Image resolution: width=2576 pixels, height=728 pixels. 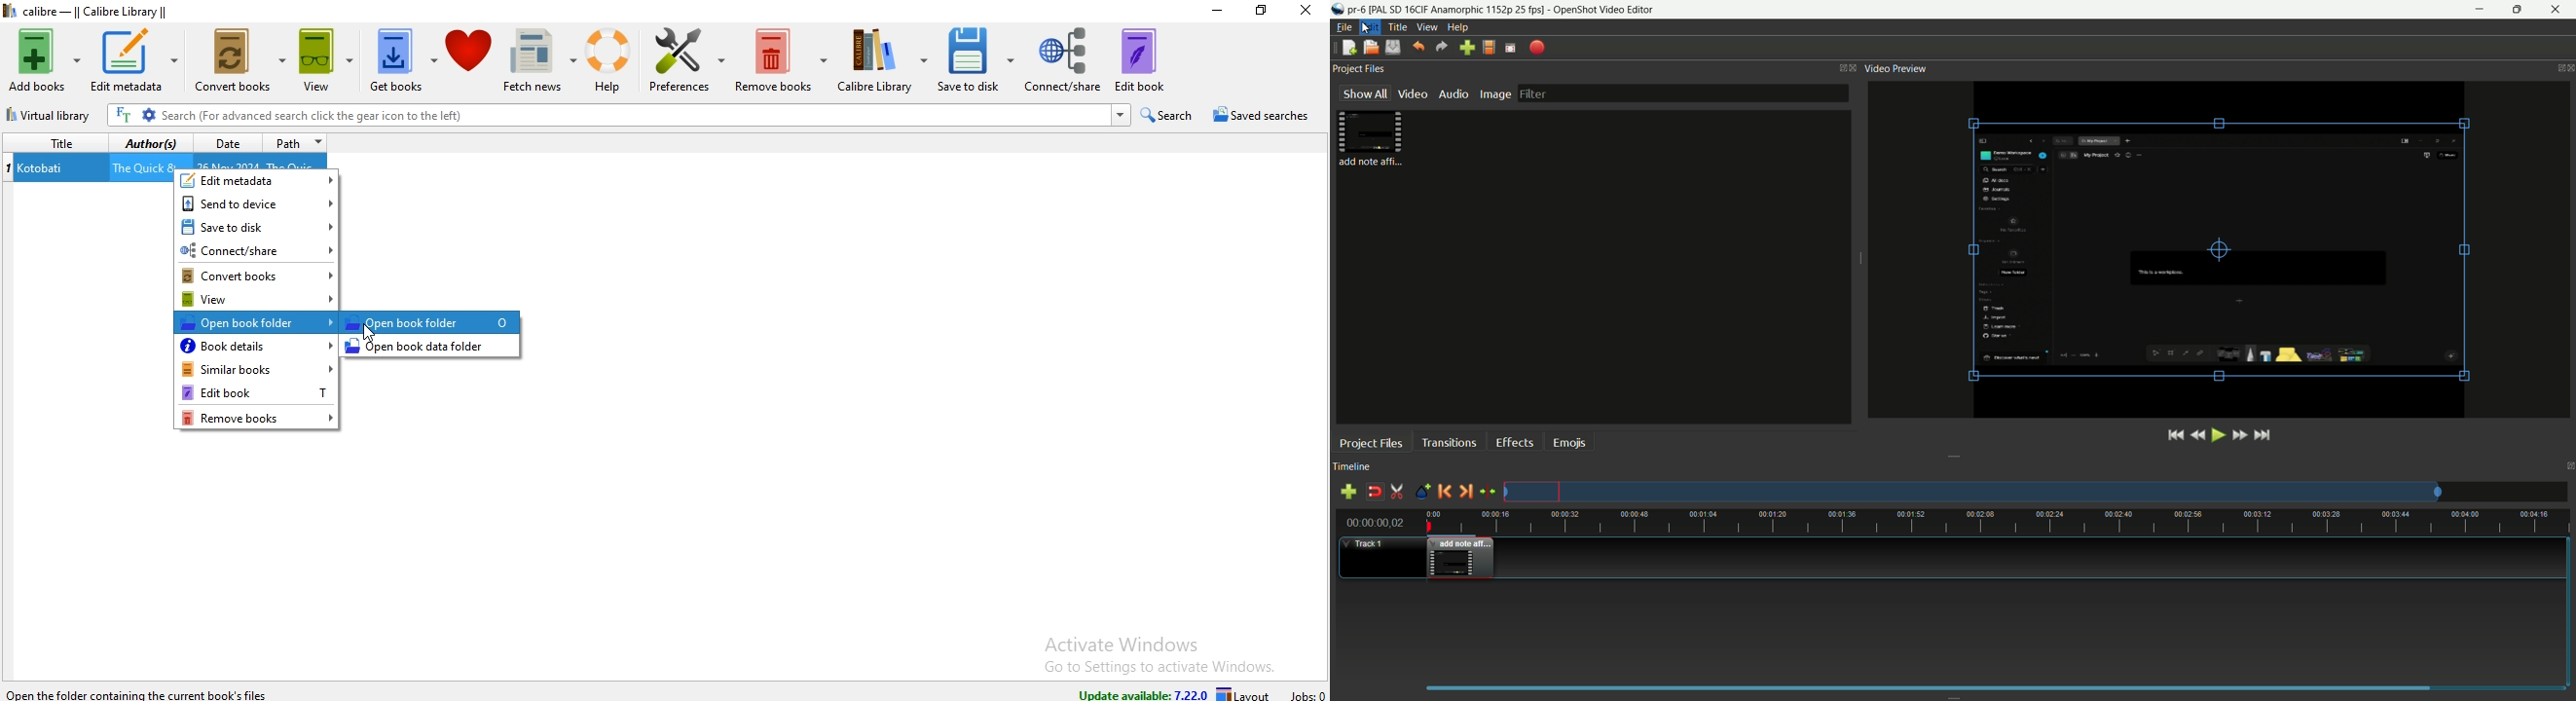 I want to click on image, so click(x=1495, y=94).